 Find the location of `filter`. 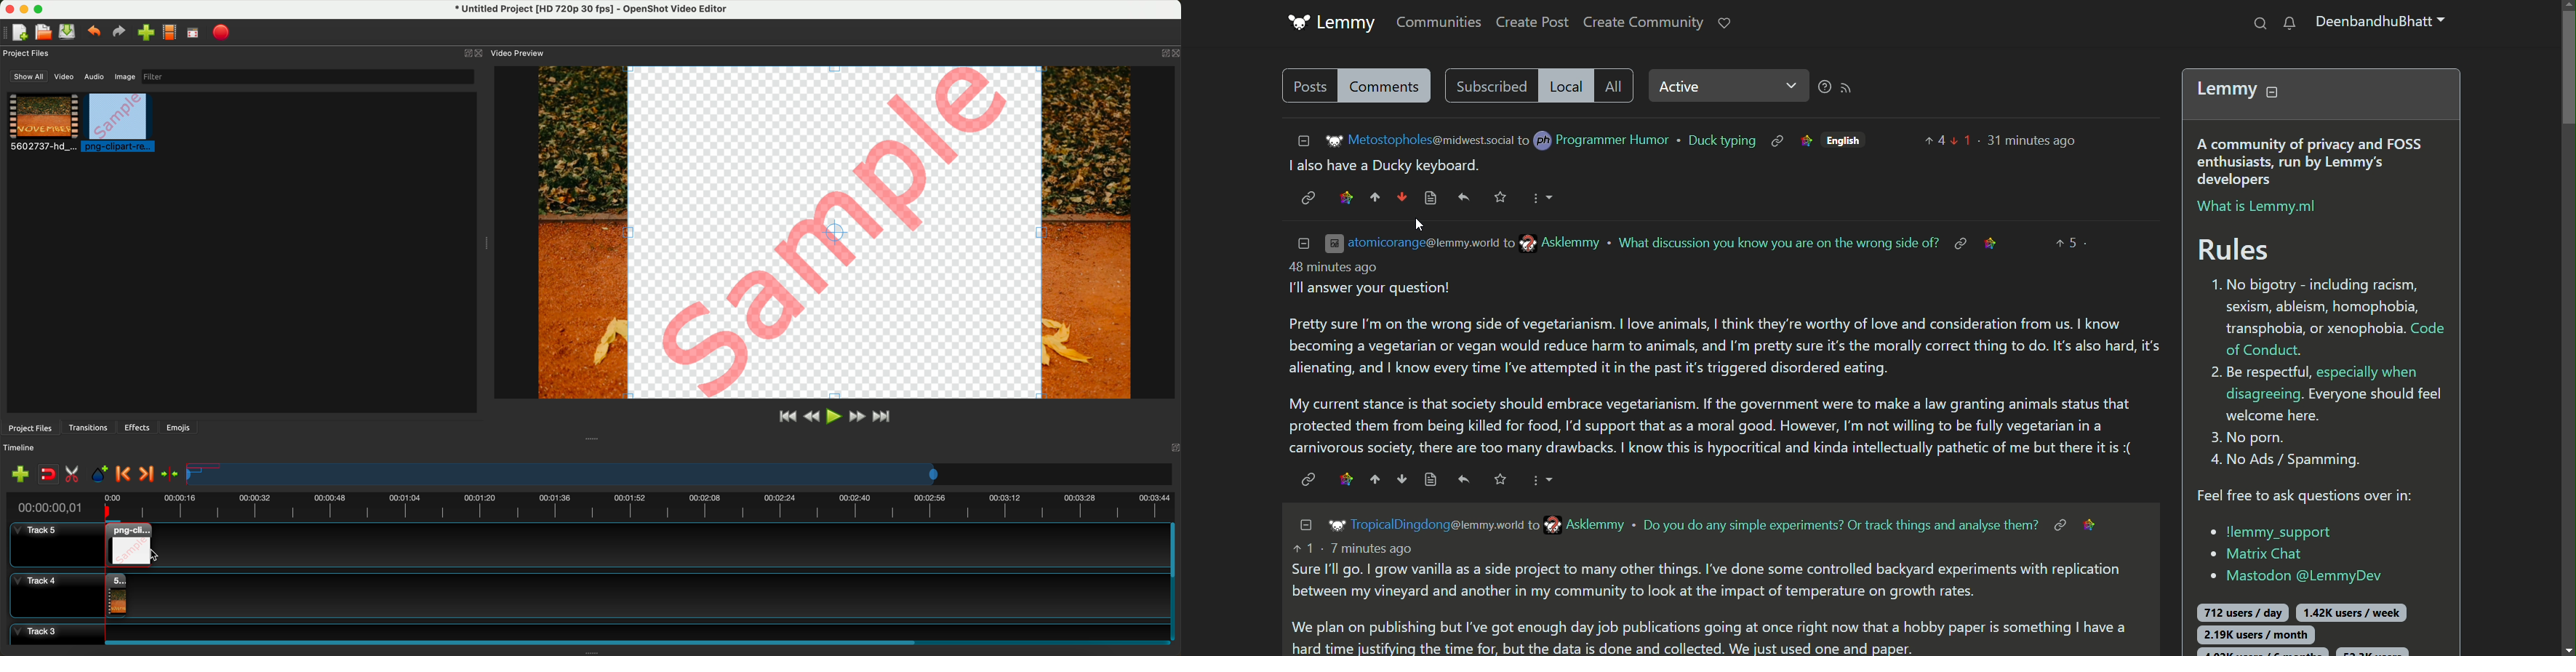

filter is located at coordinates (306, 76).